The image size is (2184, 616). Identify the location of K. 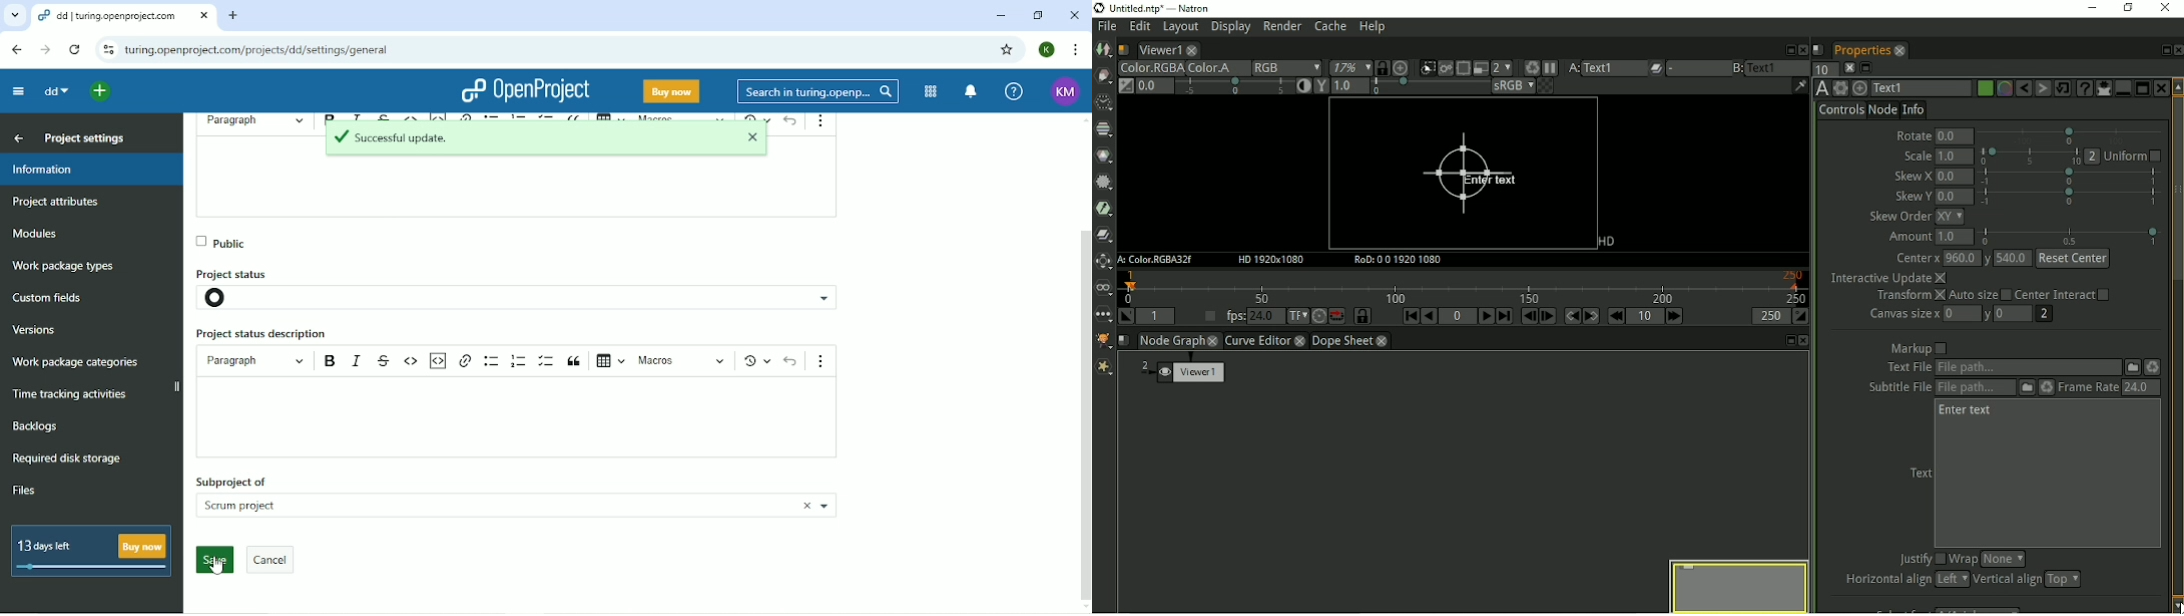
(1047, 50).